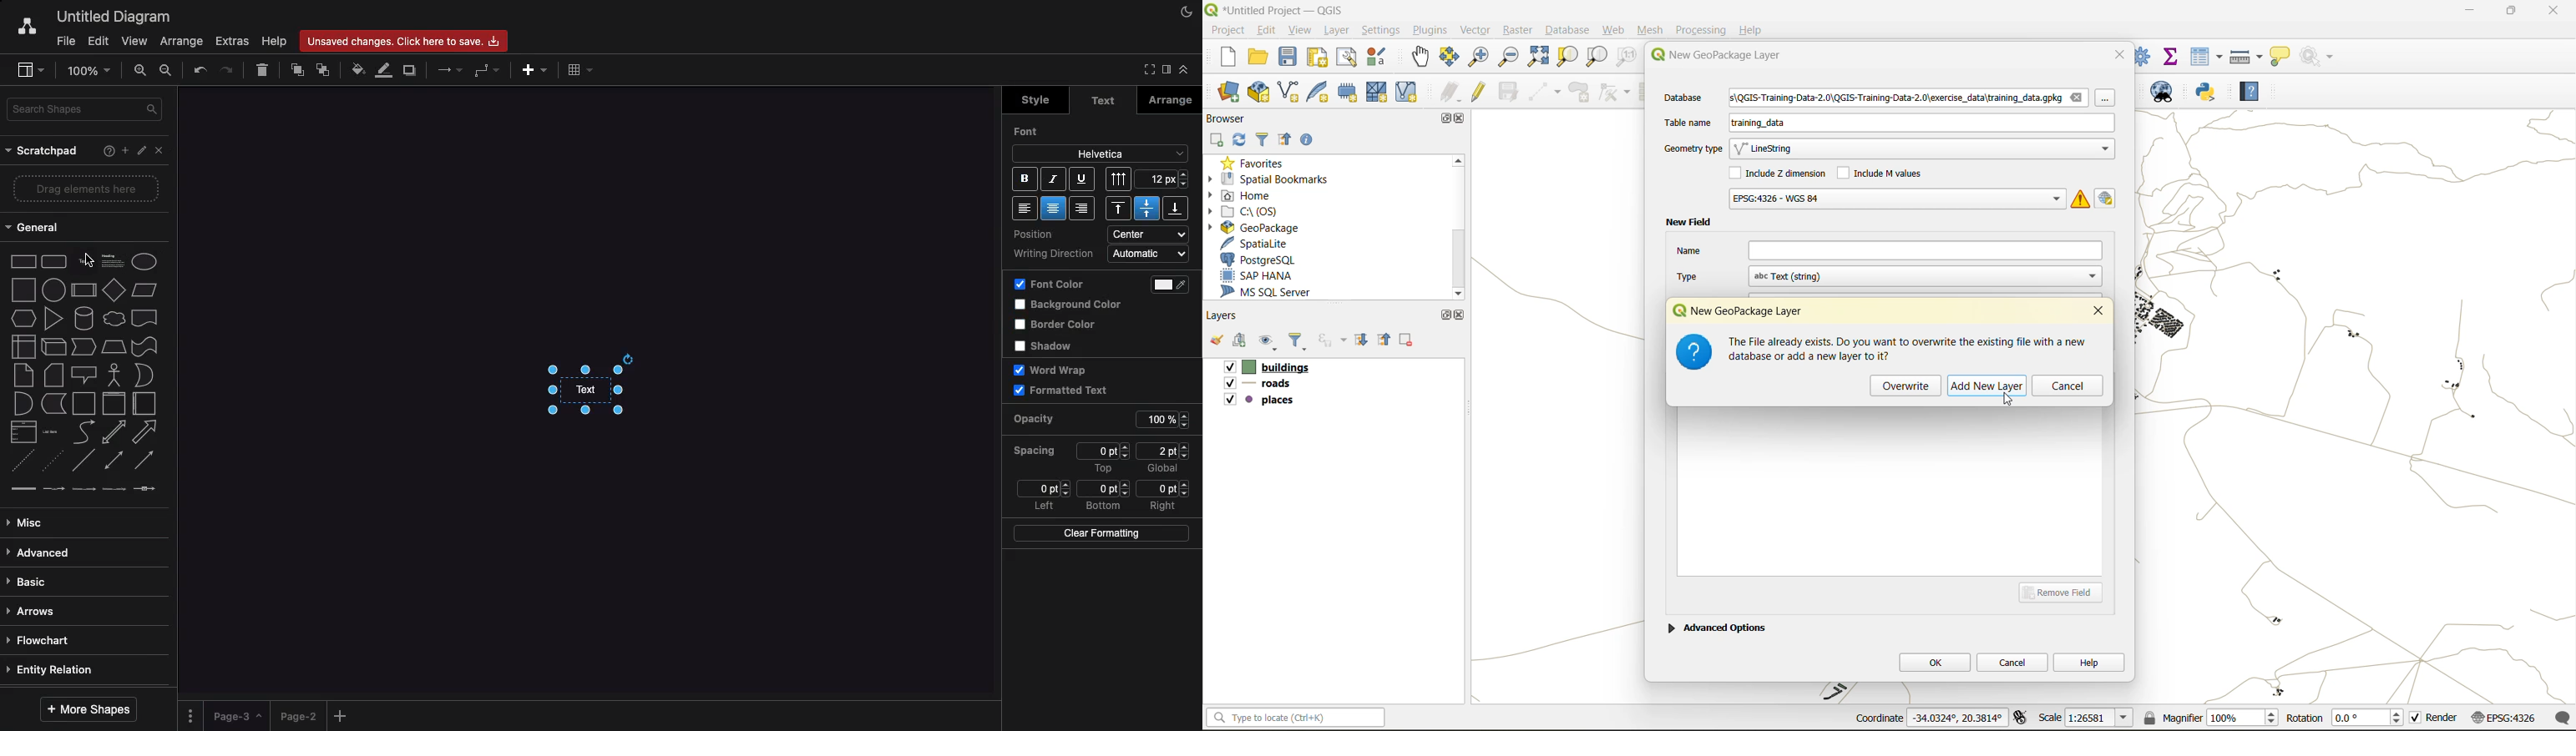  I want to click on Type to locate (Ctrl+K), so click(1295, 712).